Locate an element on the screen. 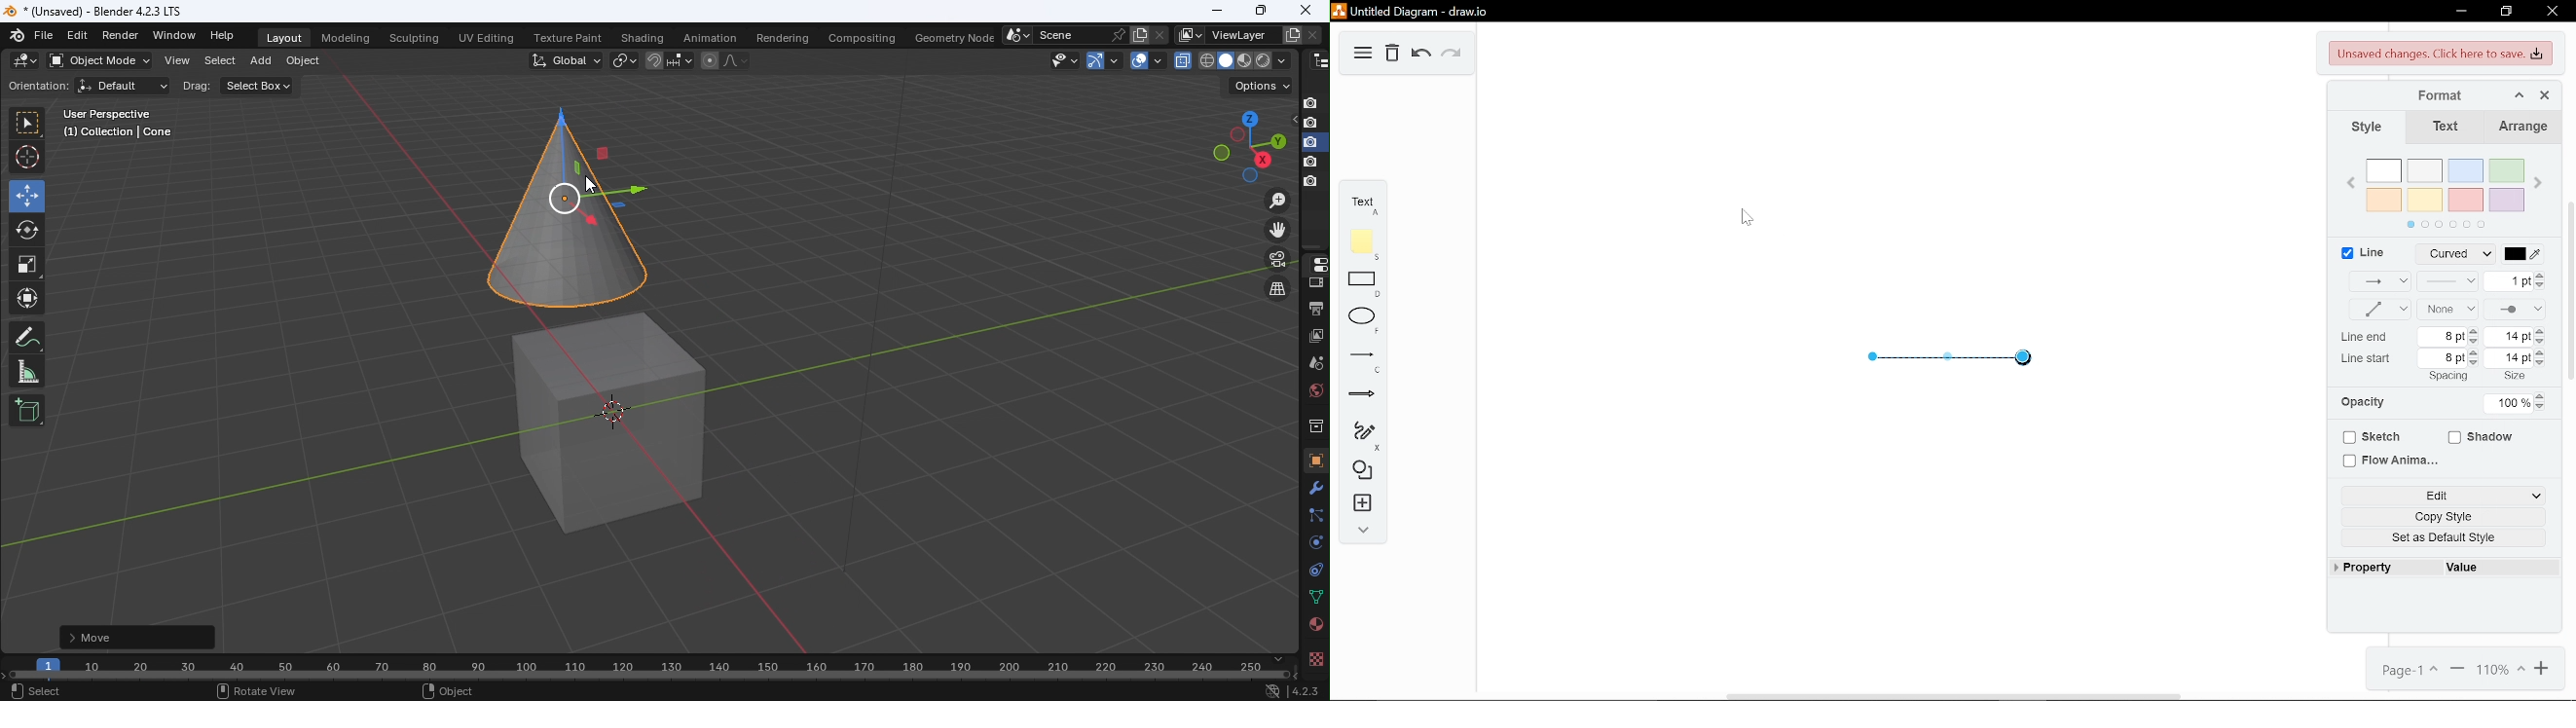 The image size is (2576, 728). Close format is located at coordinates (2545, 95).